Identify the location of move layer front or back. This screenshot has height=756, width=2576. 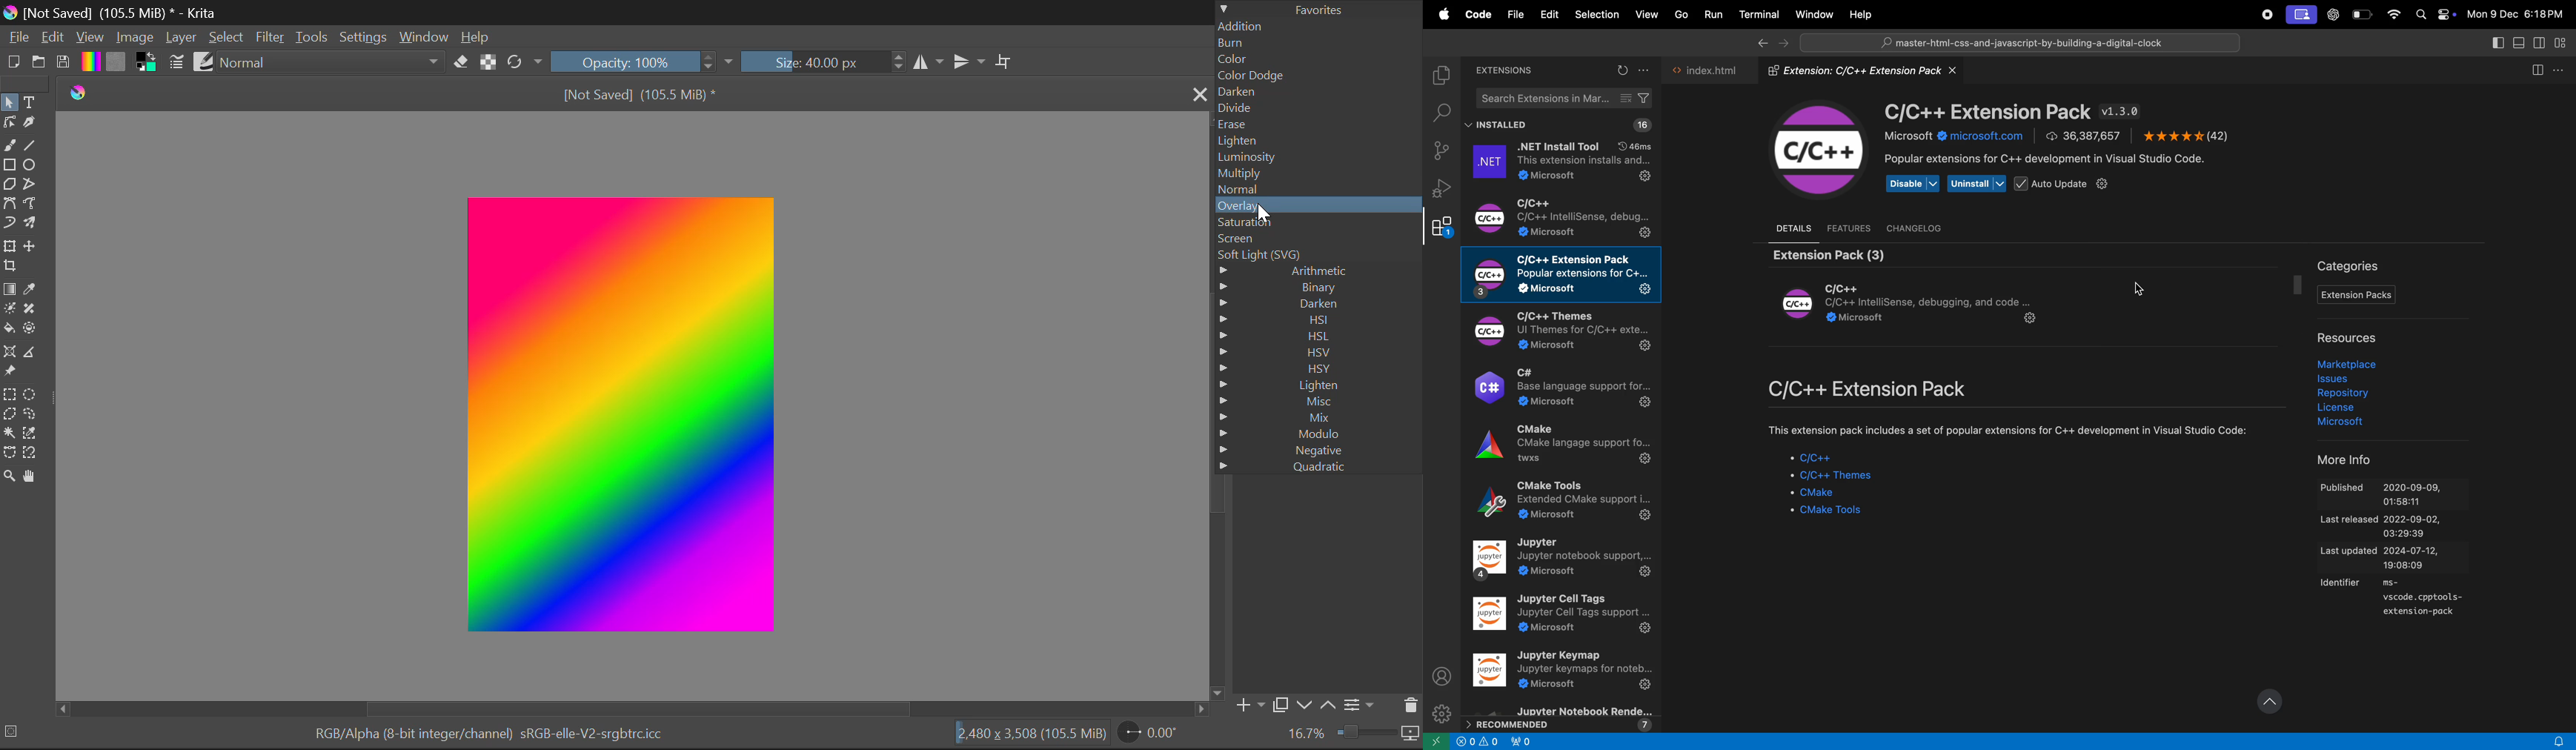
(1319, 706).